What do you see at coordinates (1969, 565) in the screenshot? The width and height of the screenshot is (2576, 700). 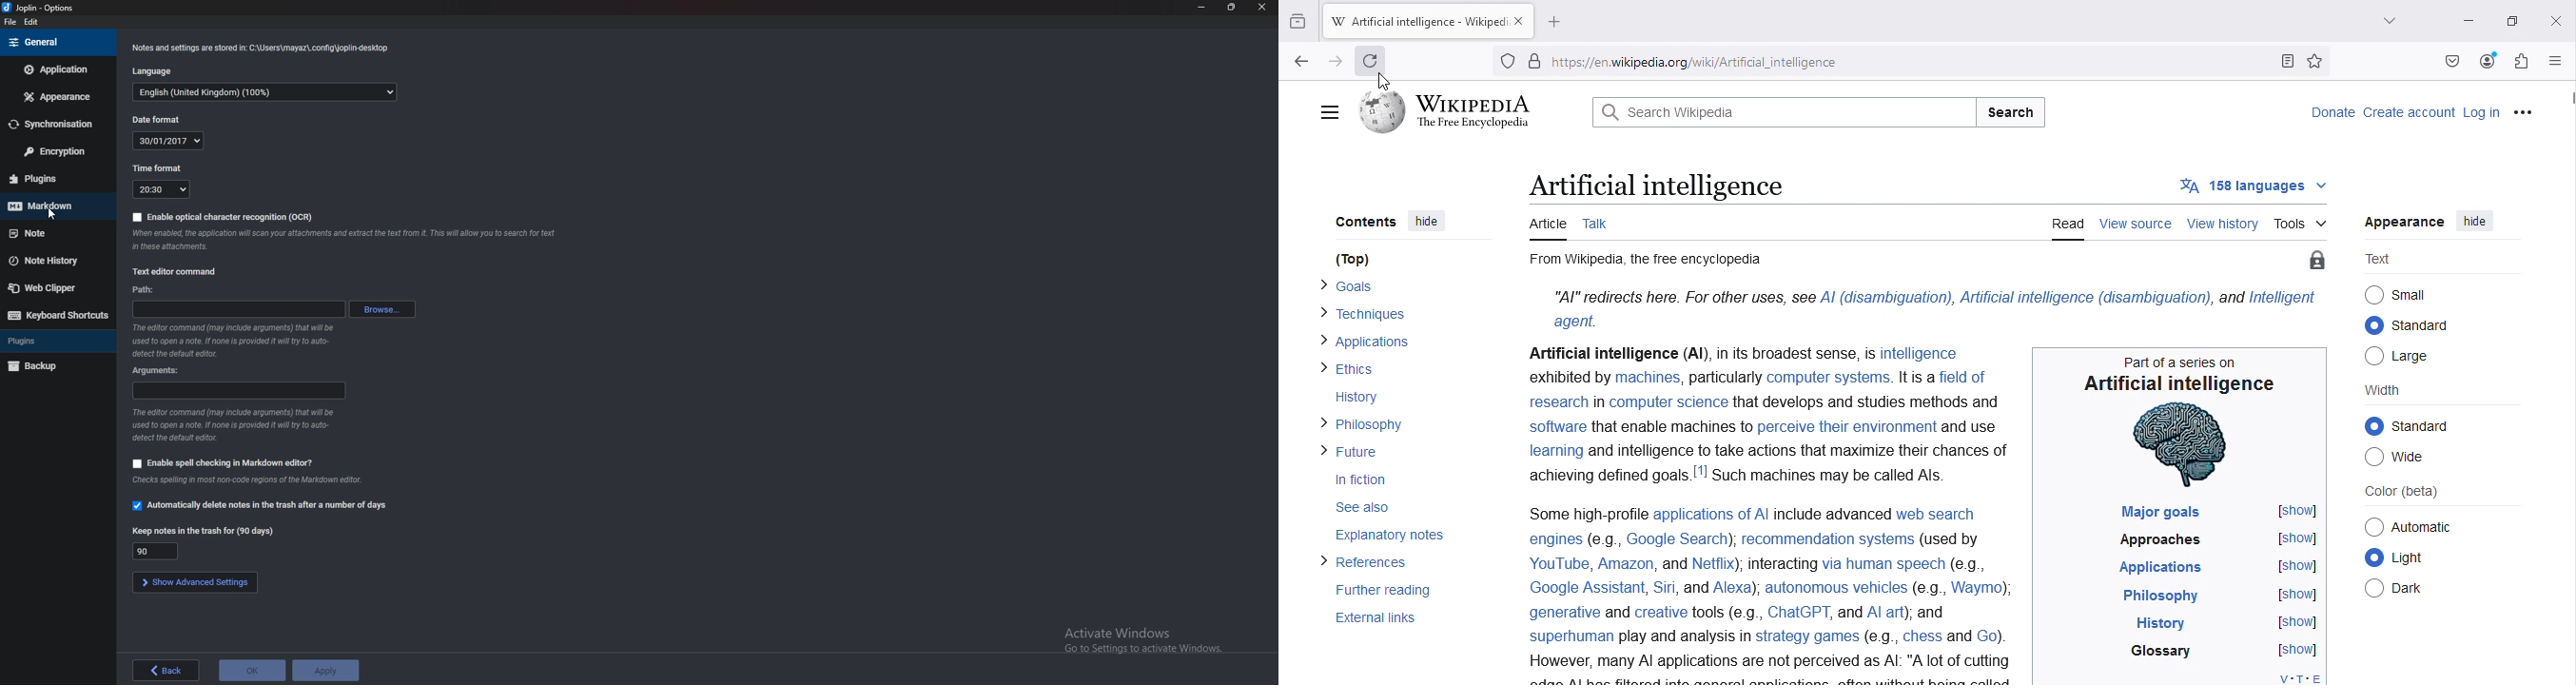 I see `(eg.` at bounding box center [1969, 565].